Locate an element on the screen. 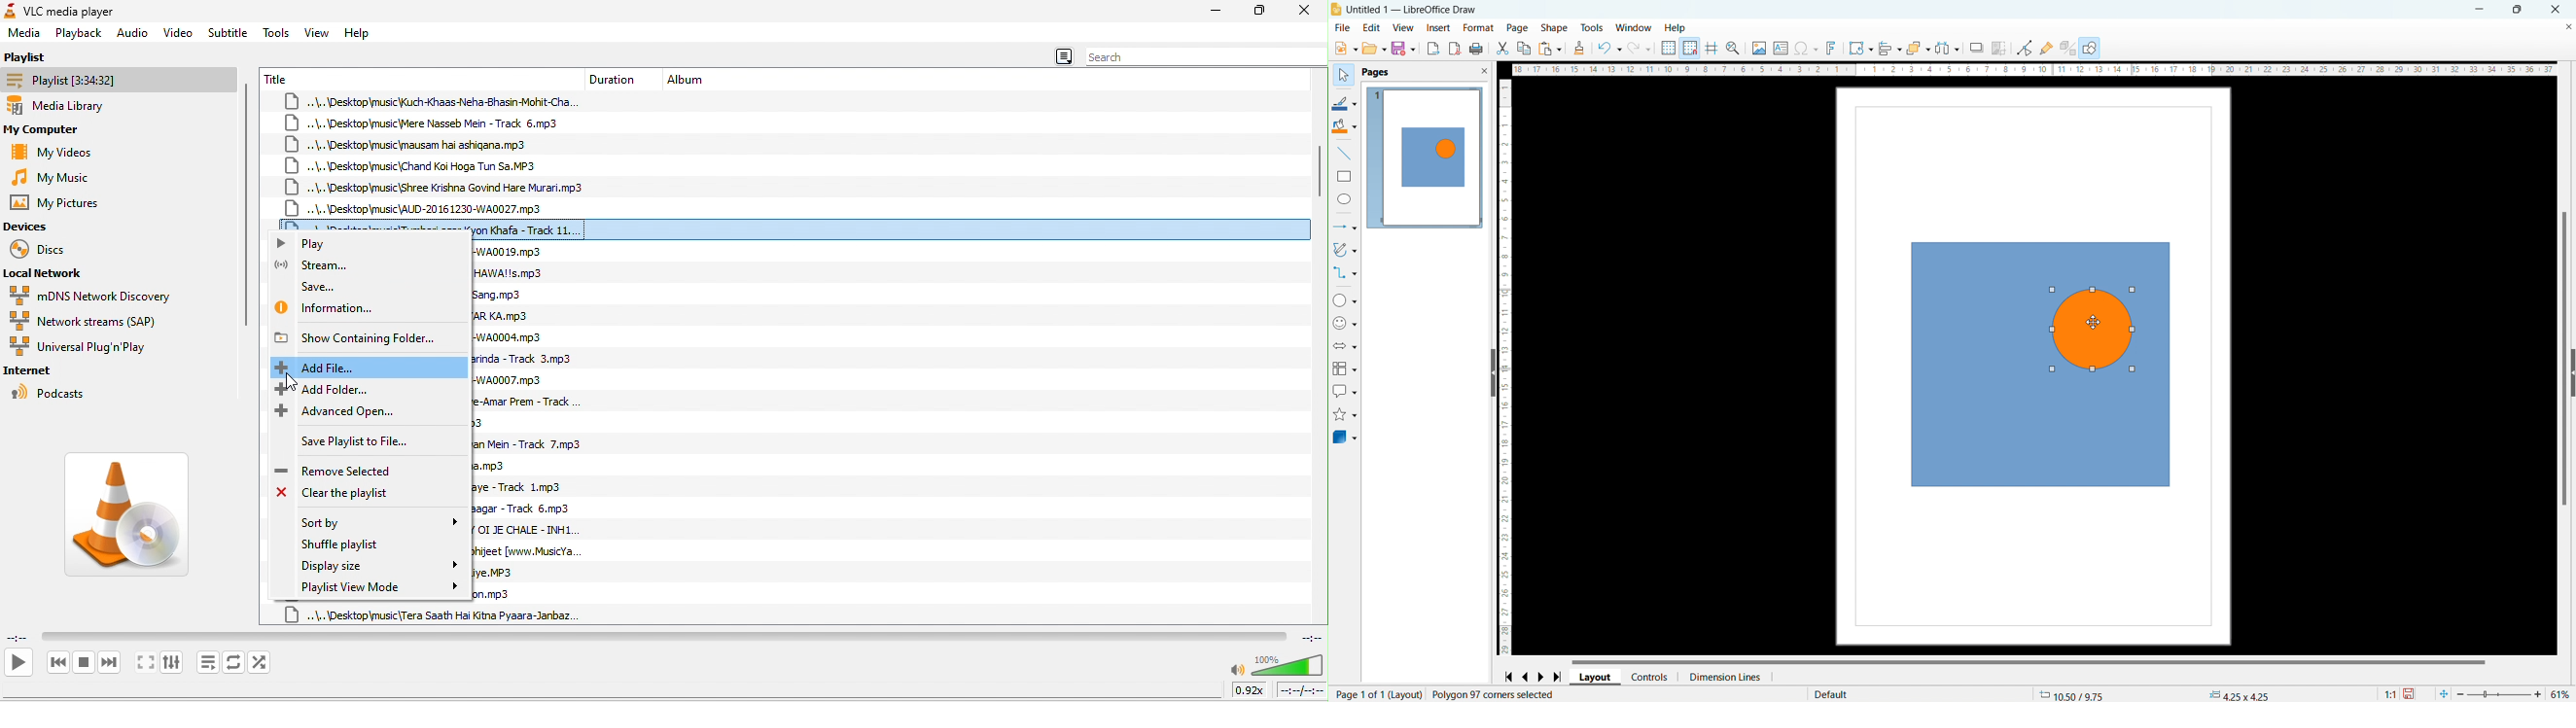  subtitle is located at coordinates (229, 31).